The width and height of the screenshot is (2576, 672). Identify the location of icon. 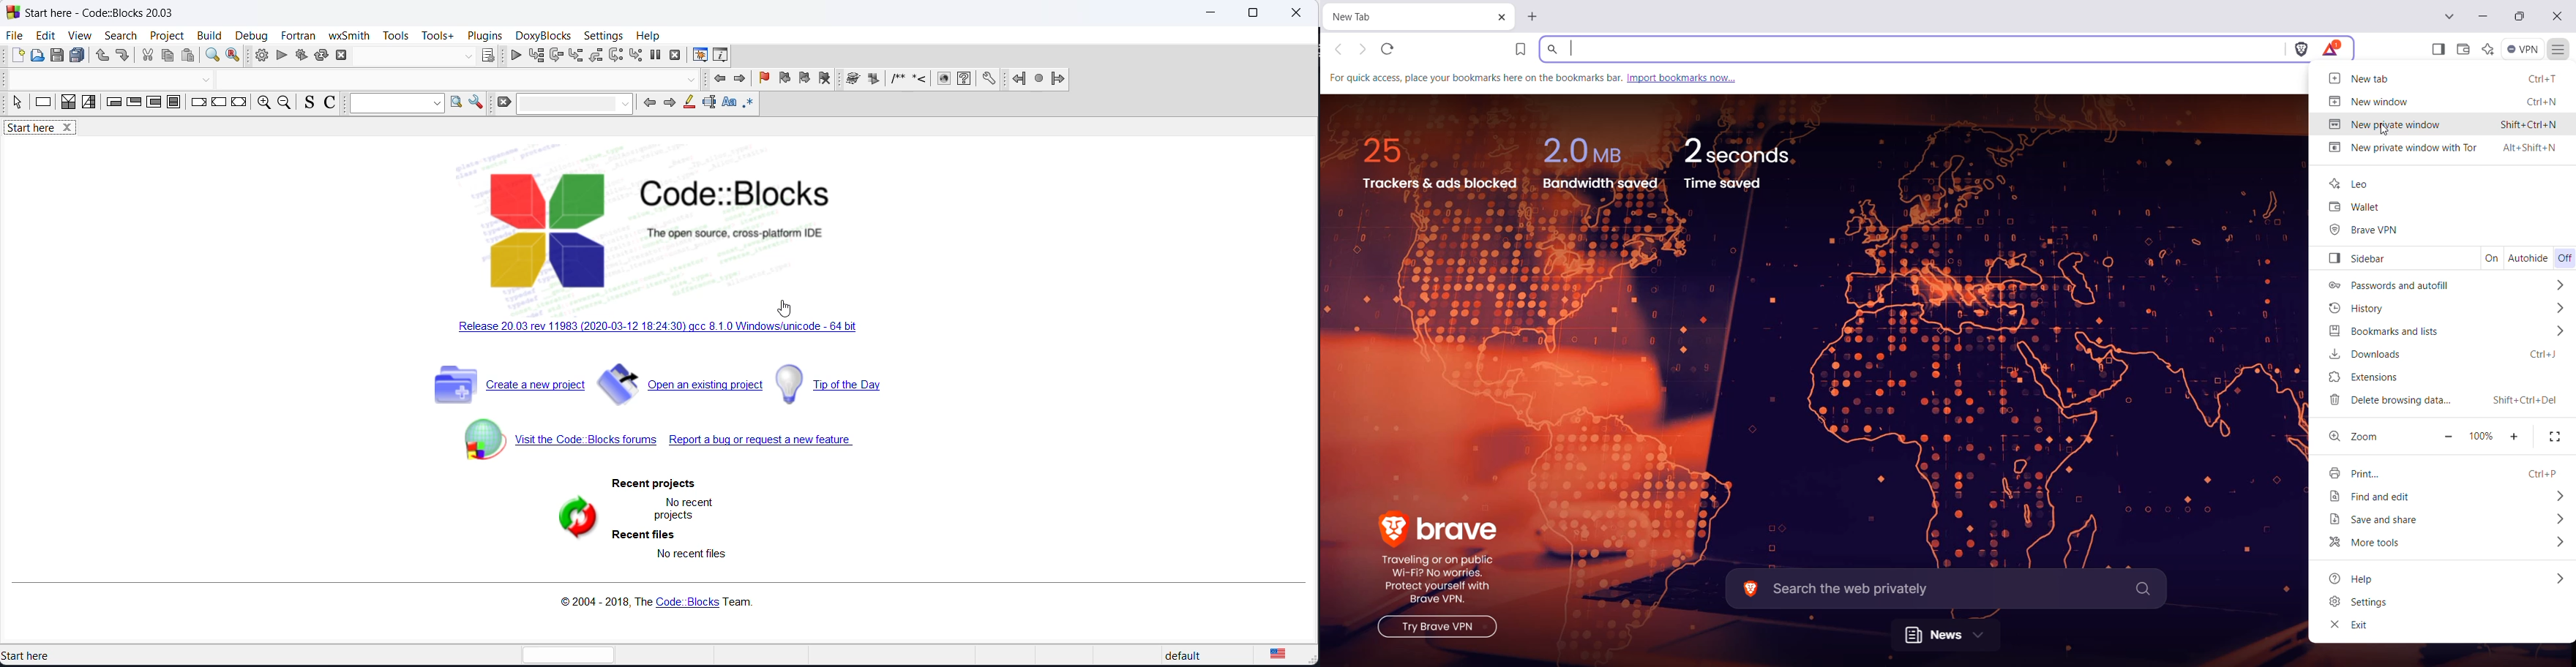
(920, 81).